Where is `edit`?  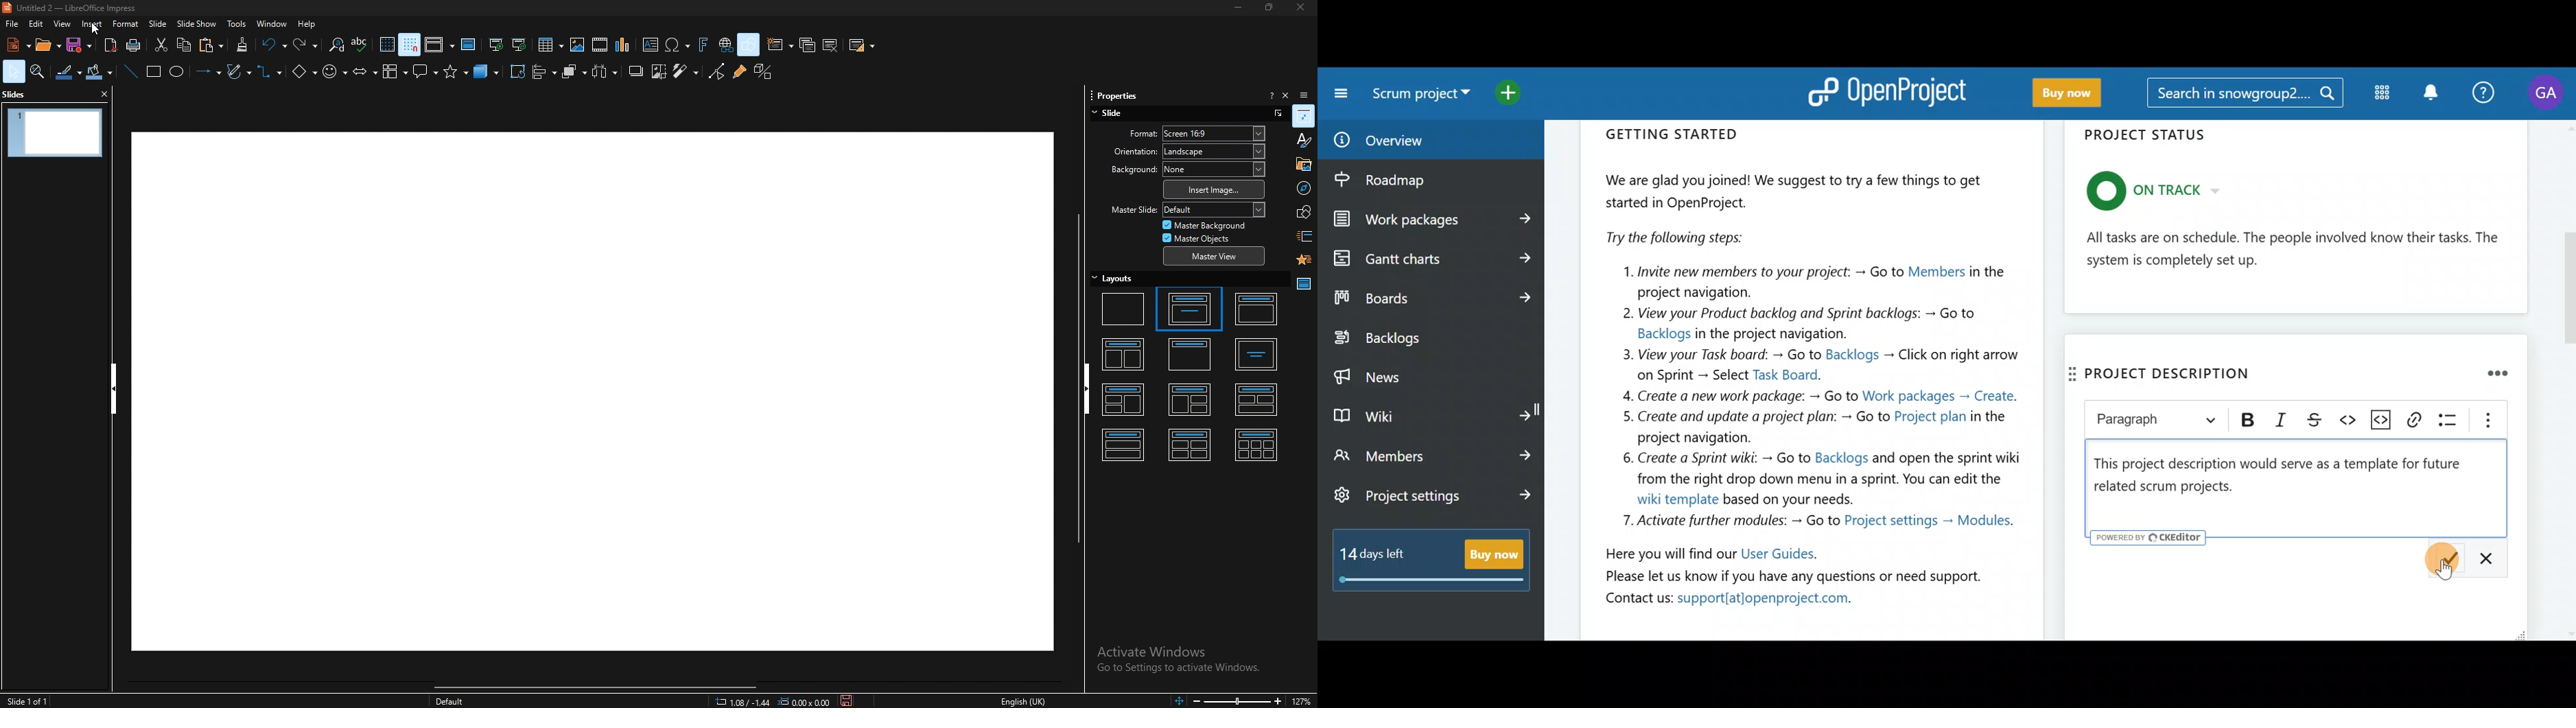
edit is located at coordinates (36, 23).